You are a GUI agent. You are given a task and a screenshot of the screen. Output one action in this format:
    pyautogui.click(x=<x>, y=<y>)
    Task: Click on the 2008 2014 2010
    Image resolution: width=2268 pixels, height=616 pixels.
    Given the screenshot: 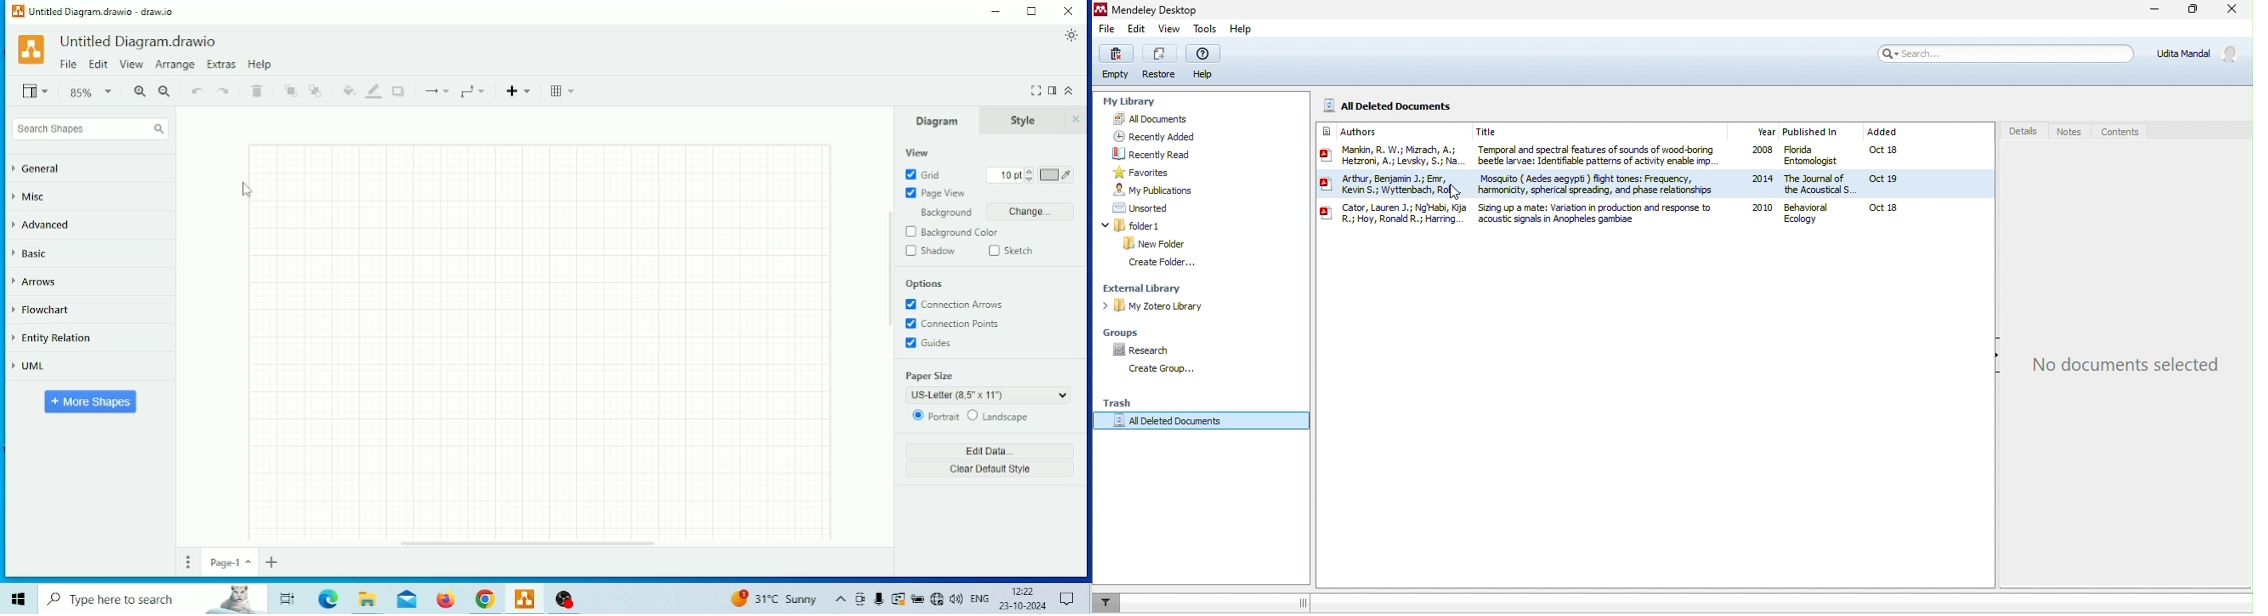 What is the action you would take?
    pyautogui.click(x=1757, y=179)
    